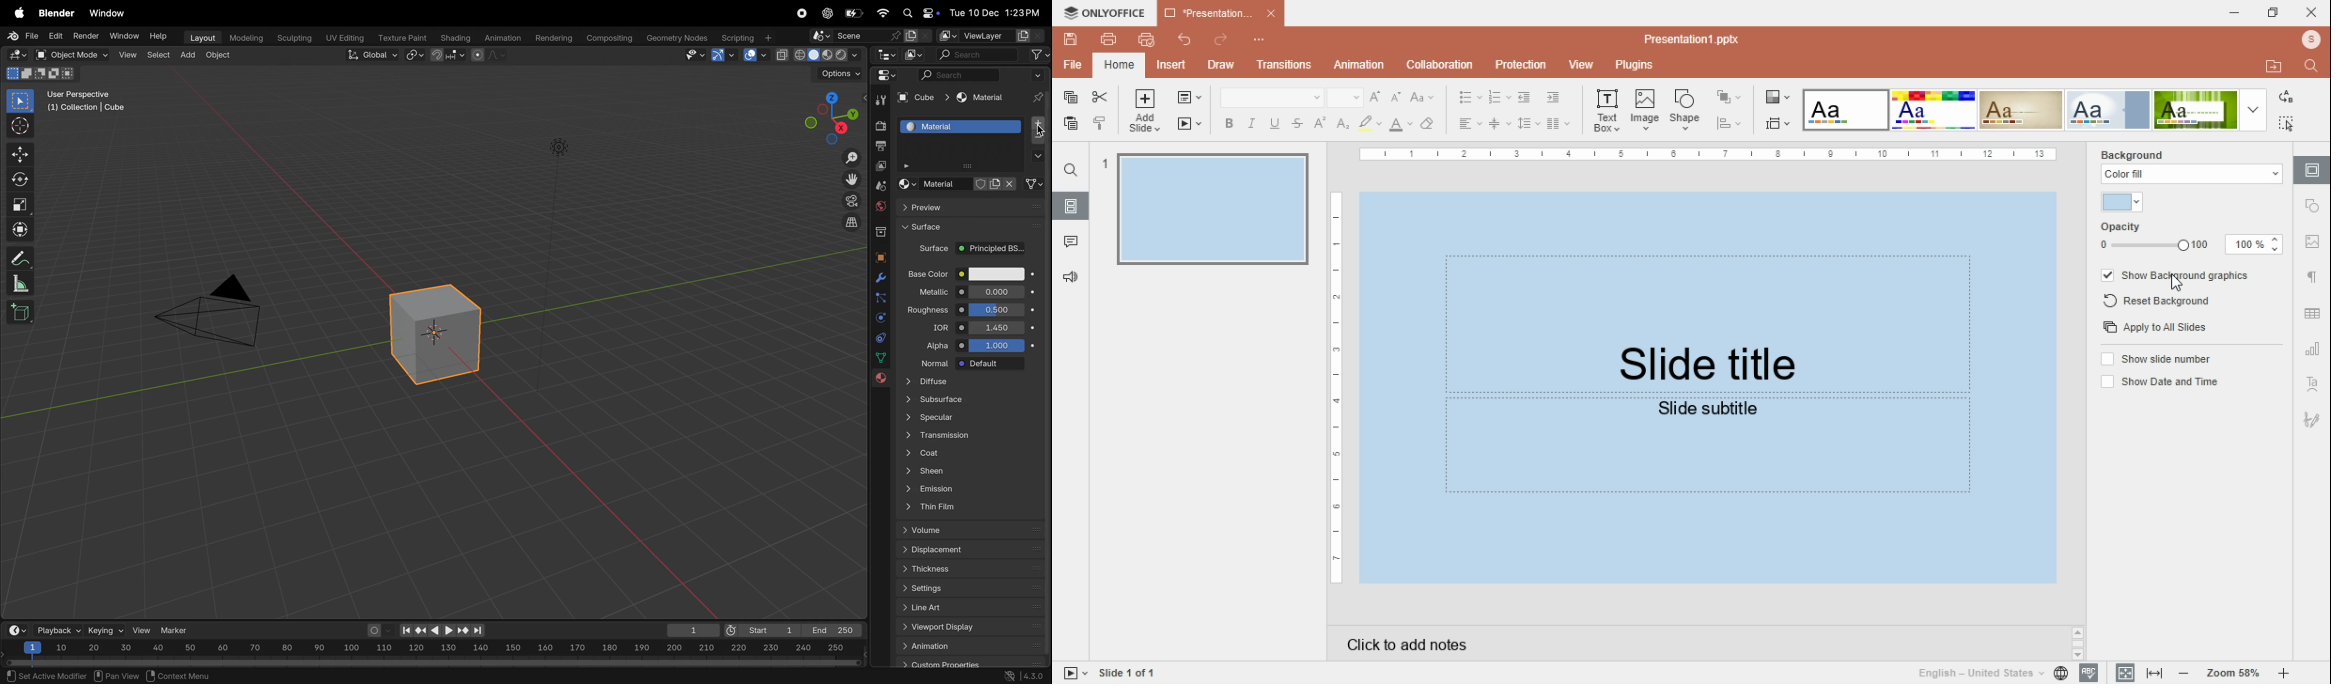 This screenshot has height=700, width=2352. I want to click on quick print, so click(1146, 39).